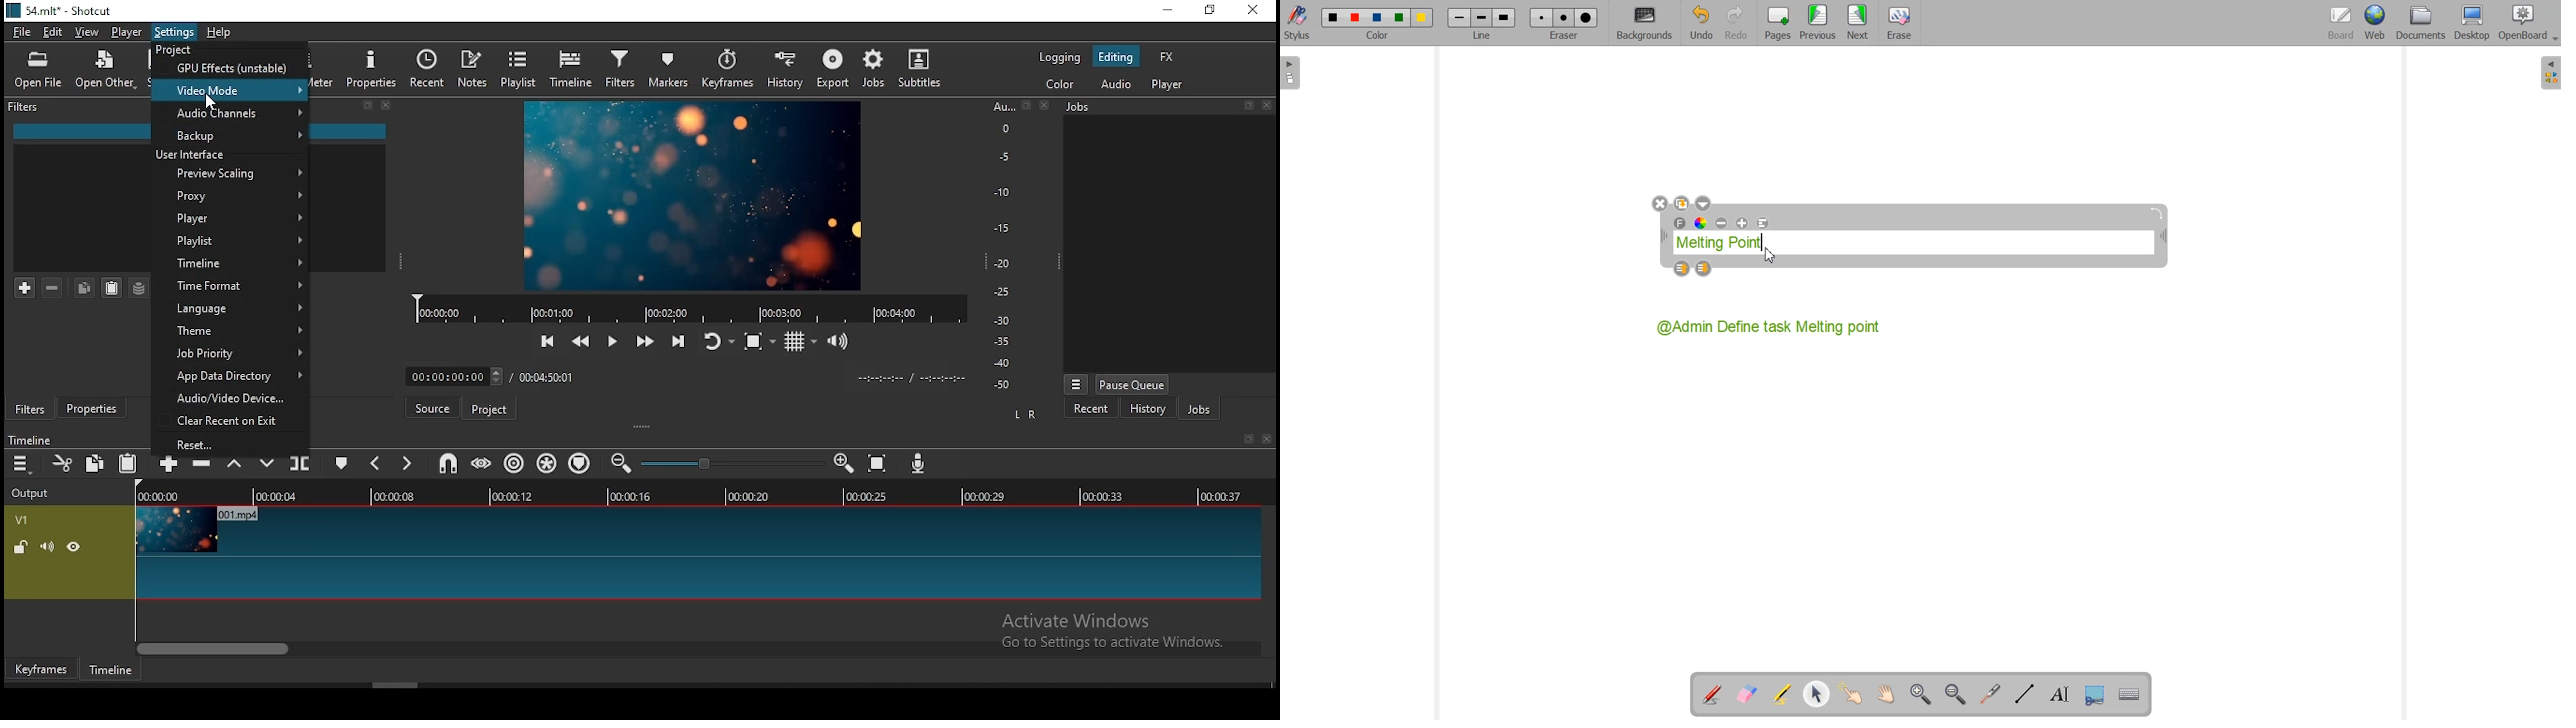 This screenshot has width=2576, height=728. I want to click on view, so click(89, 34).